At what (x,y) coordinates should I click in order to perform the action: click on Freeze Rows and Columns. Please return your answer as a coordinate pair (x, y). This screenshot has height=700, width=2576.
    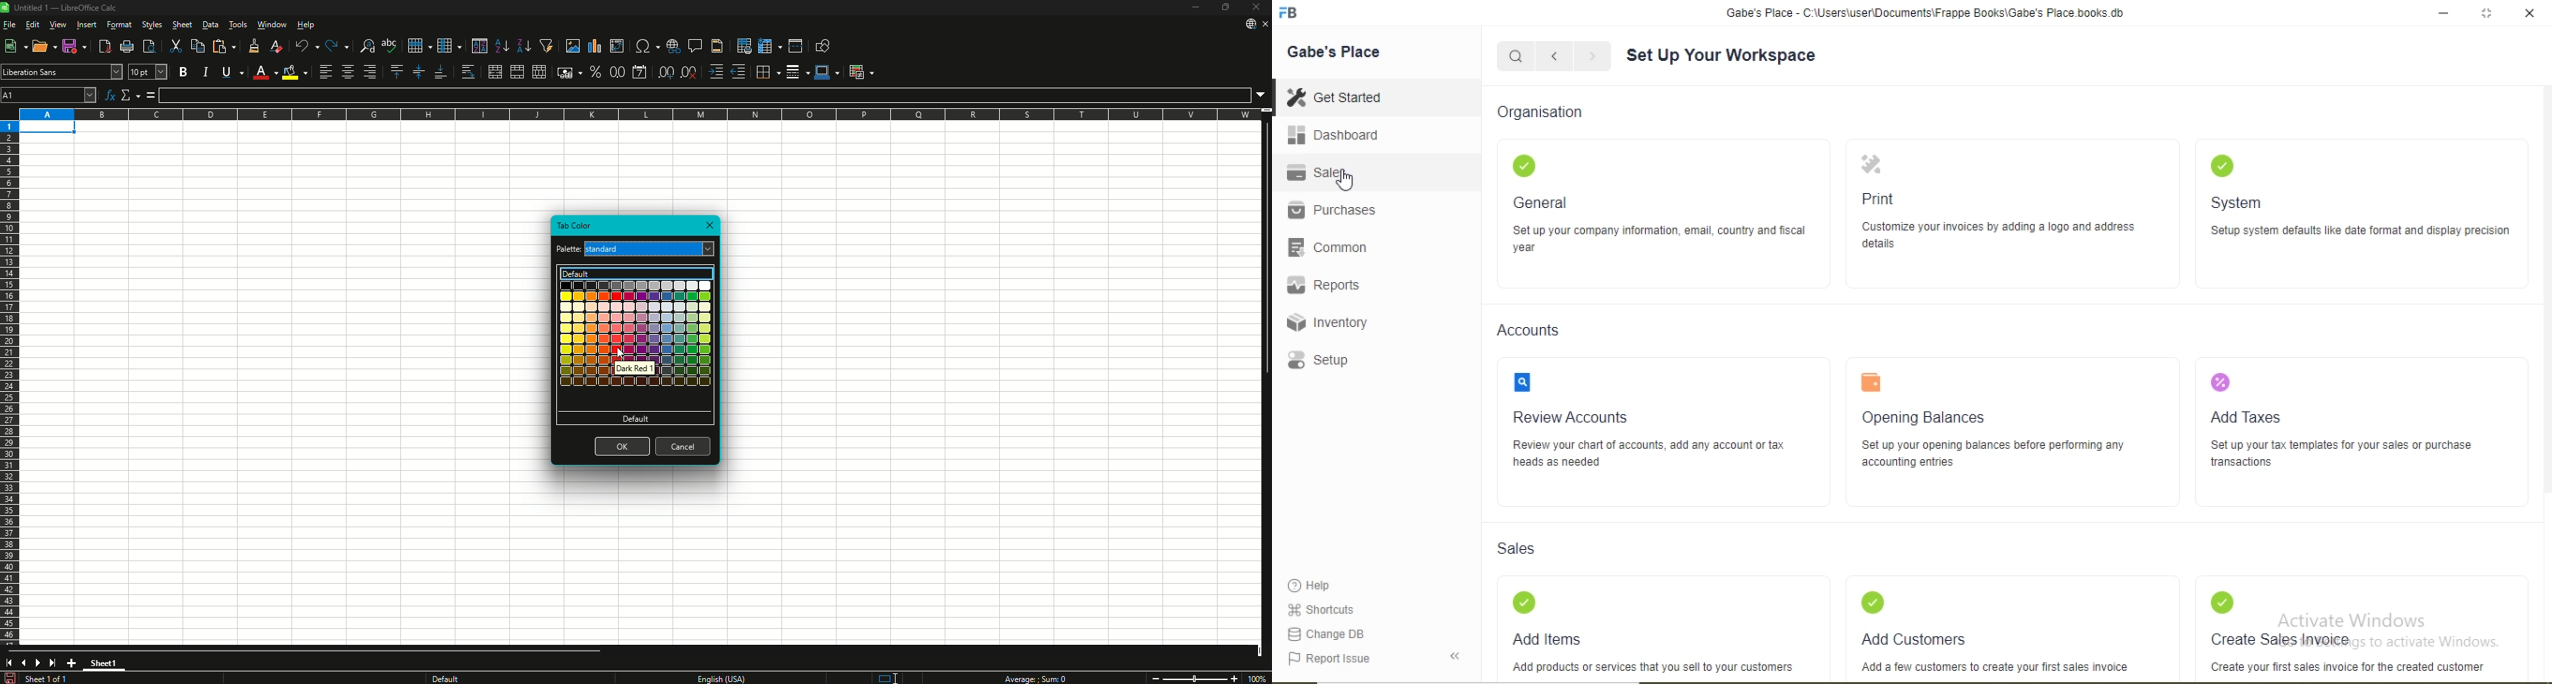
    Looking at the image, I should click on (770, 45).